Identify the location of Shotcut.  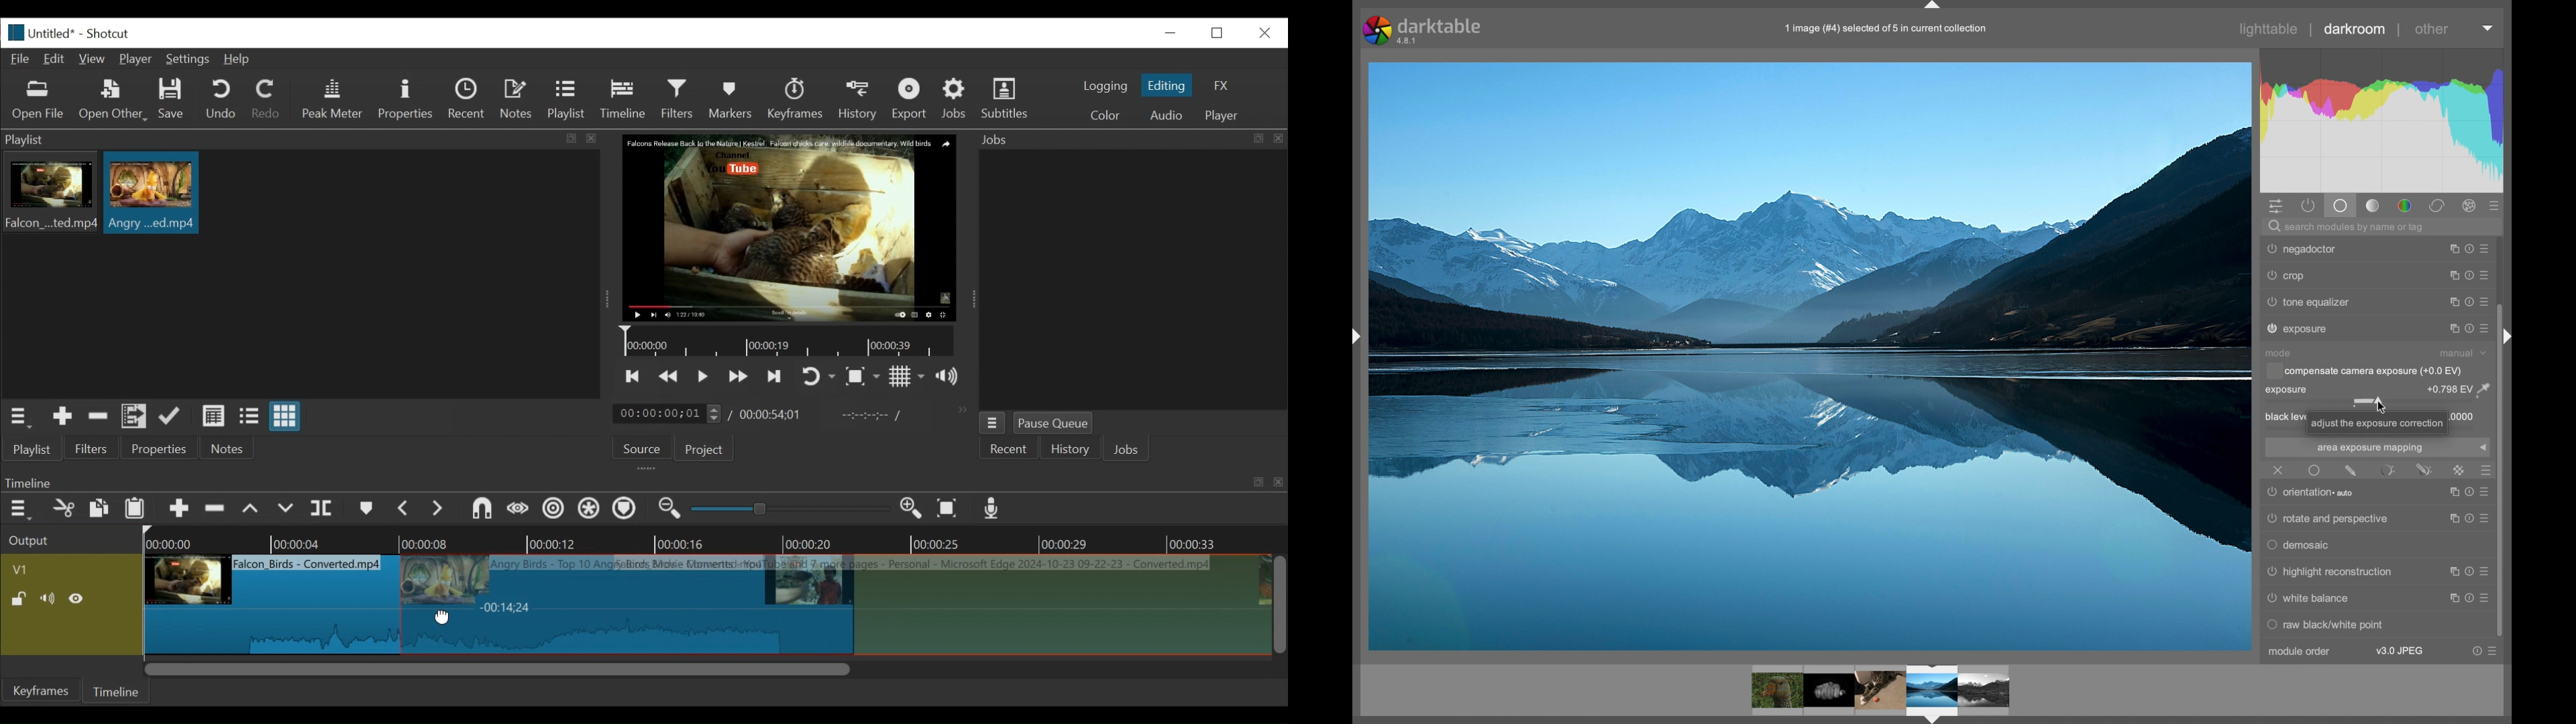
(107, 35).